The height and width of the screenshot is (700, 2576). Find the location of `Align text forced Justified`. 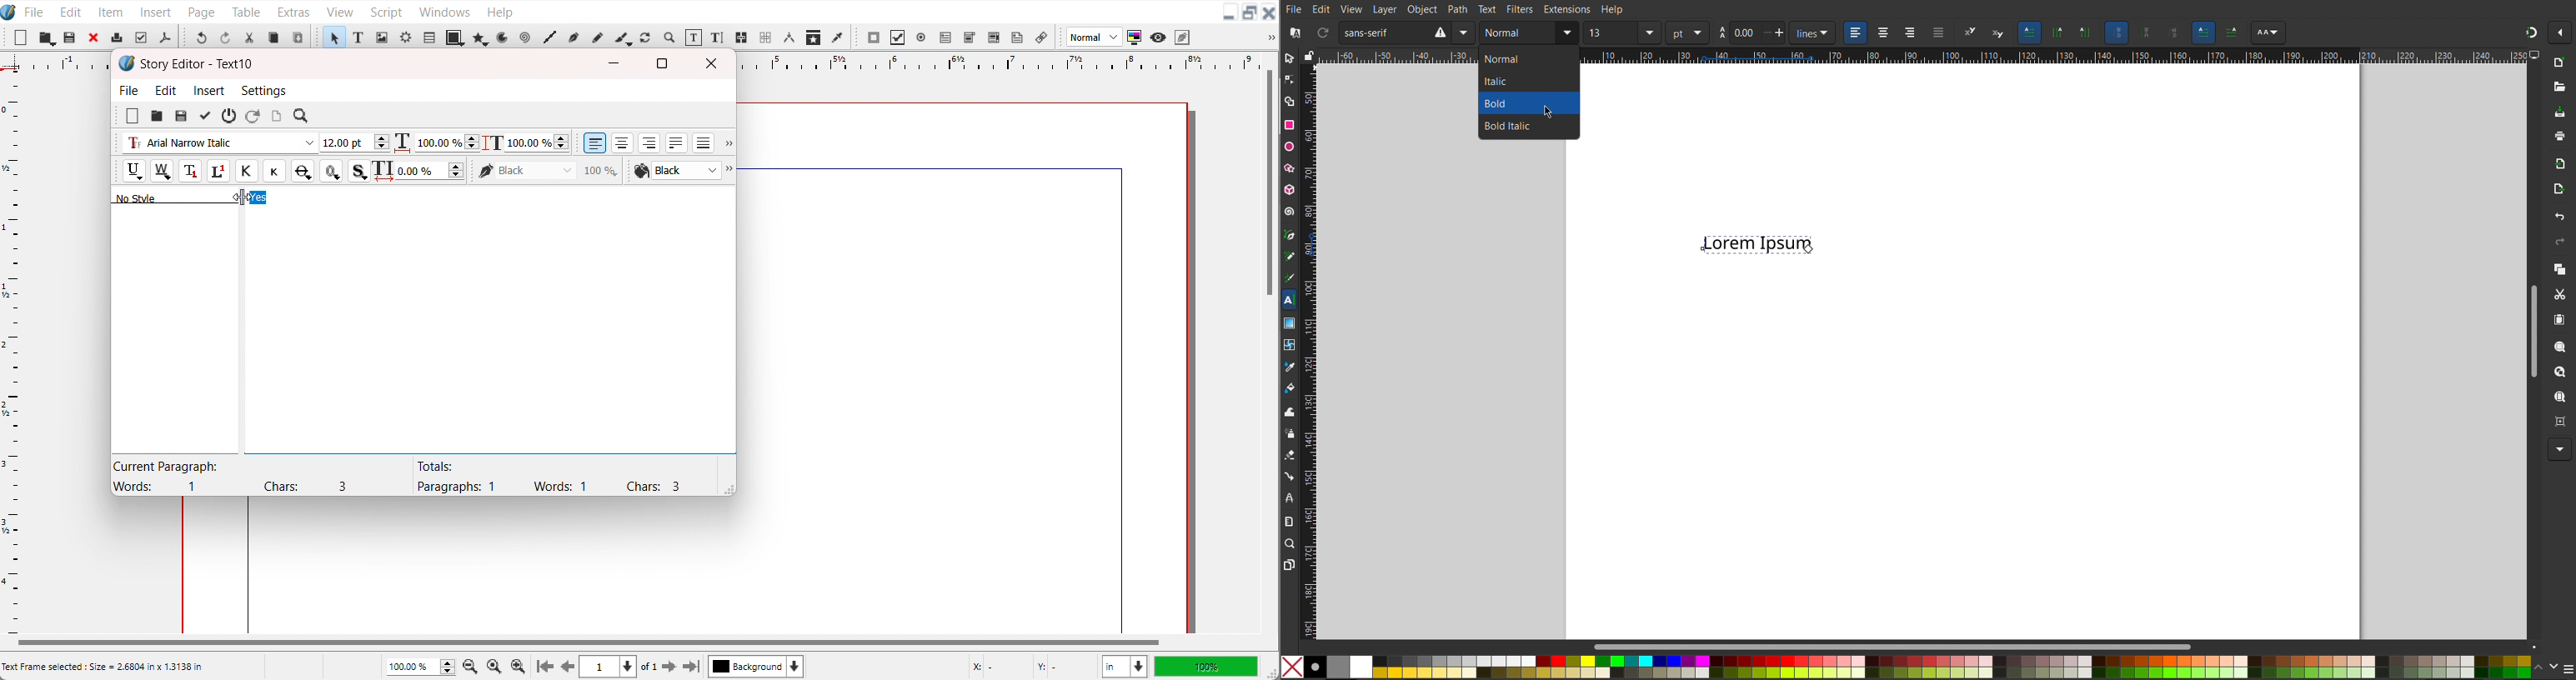

Align text forced Justified is located at coordinates (704, 142).